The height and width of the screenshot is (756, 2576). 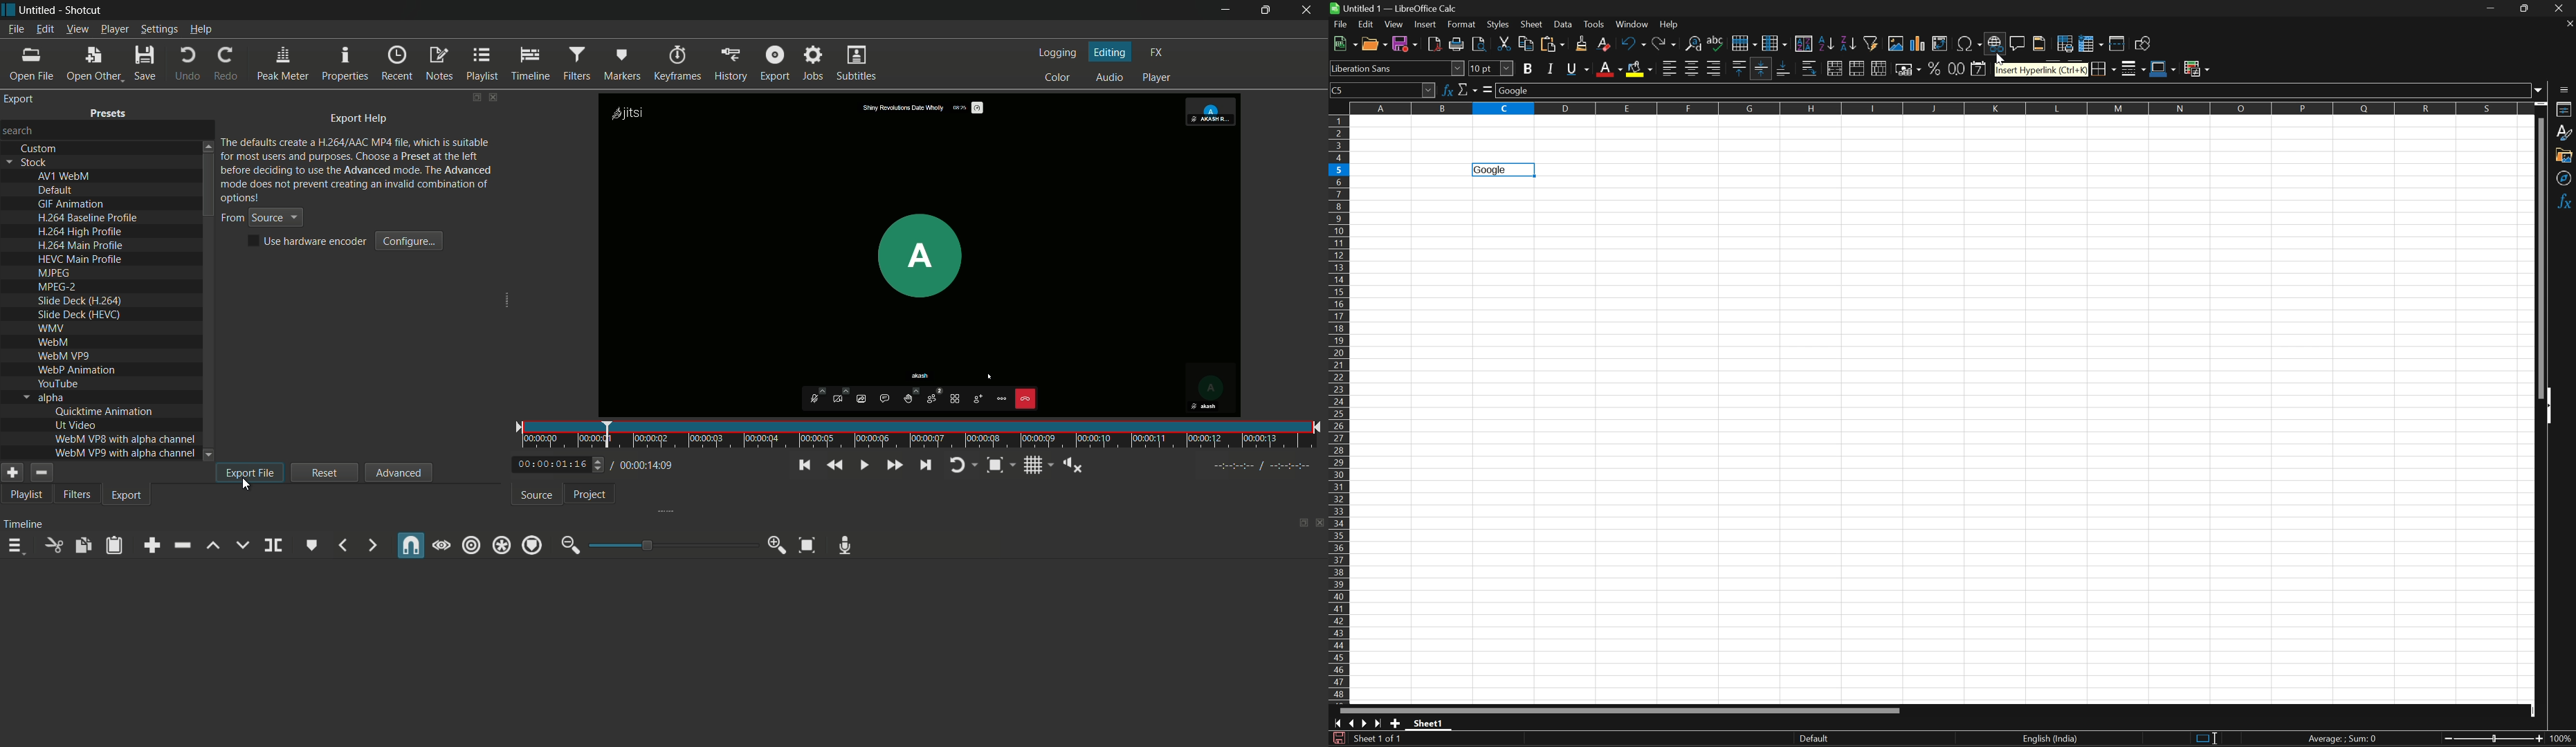 What do you see at coordinates (26, 523) in the screenshot?
I see `Timeline` at bounding box center [26, 523].